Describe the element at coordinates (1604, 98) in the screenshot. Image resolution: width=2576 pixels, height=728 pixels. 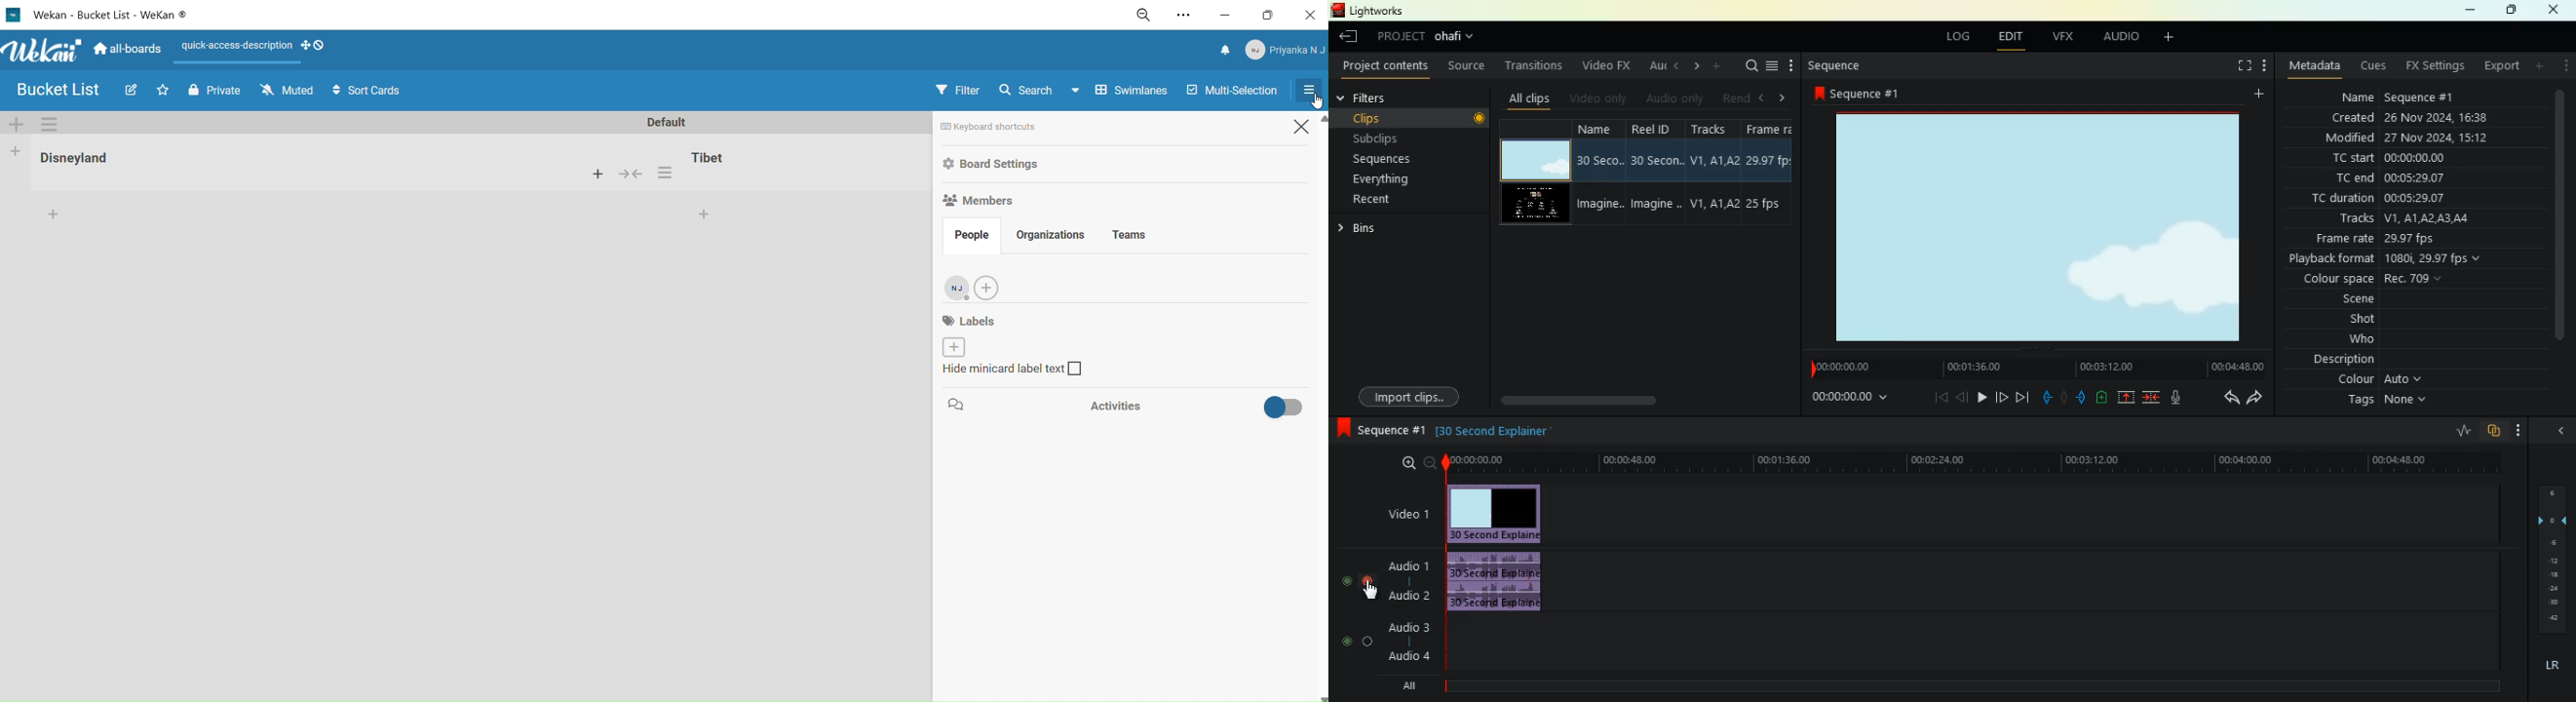
I see `video only` at that location.